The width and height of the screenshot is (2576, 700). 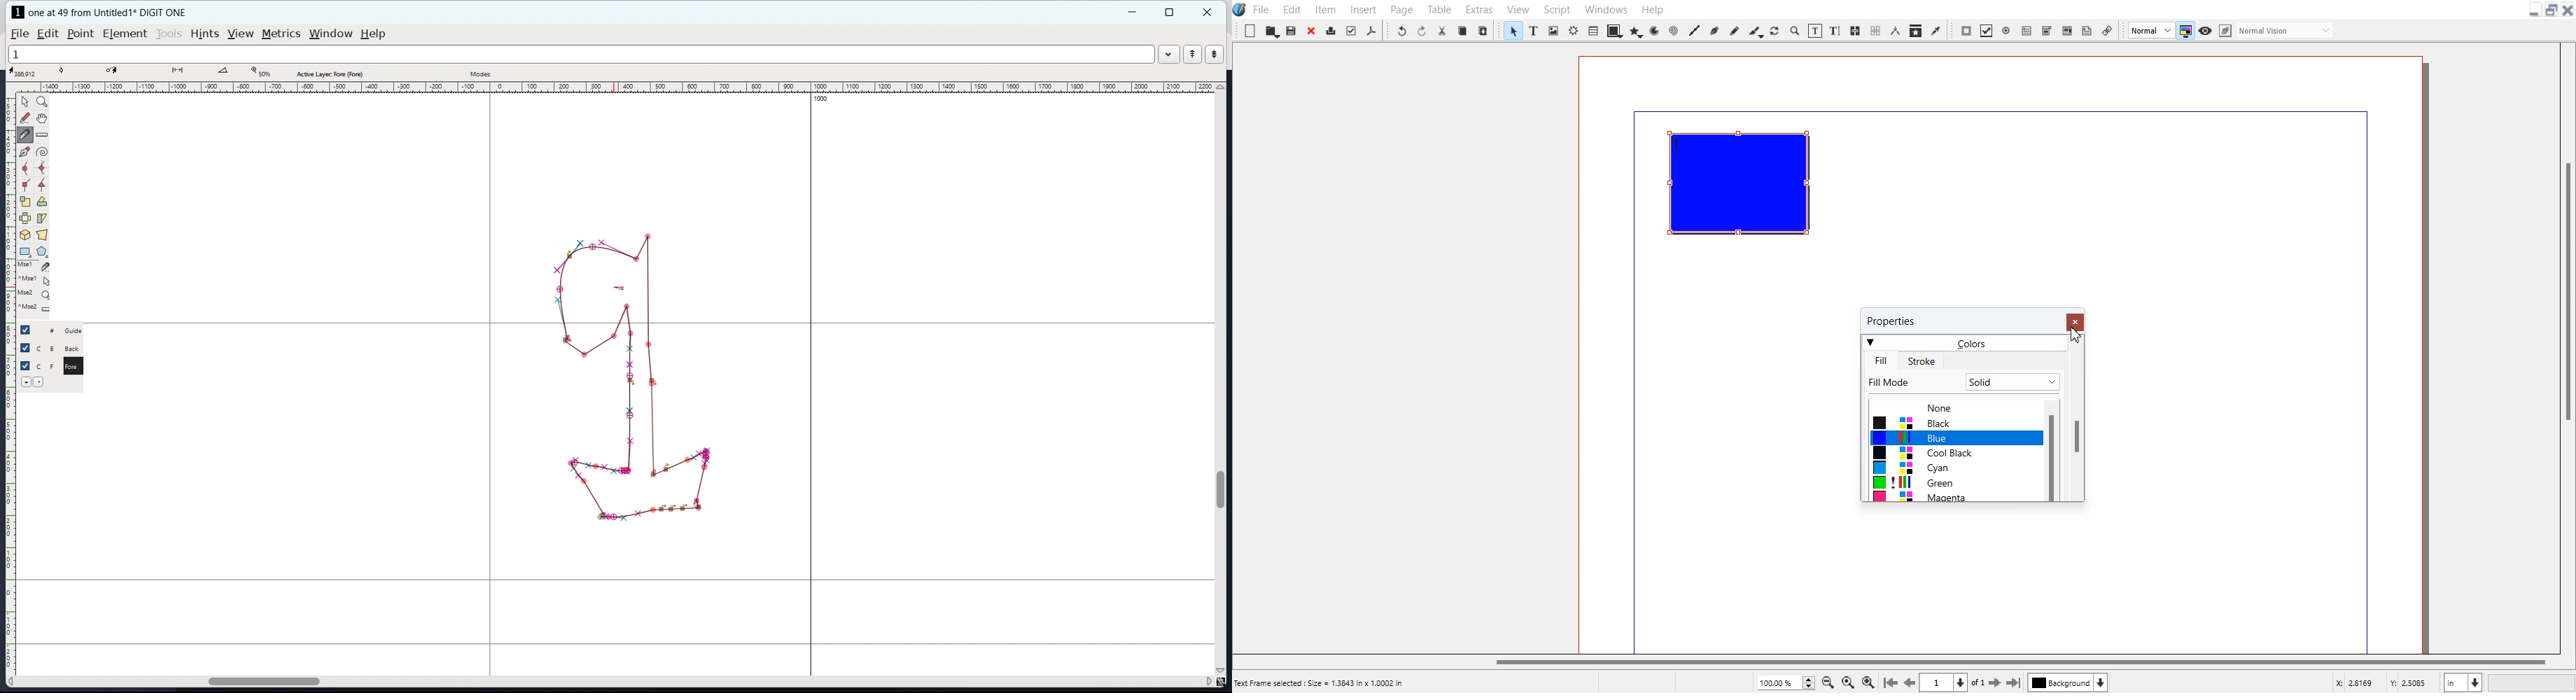 I want to click on New, so click(x=1250, y=31).